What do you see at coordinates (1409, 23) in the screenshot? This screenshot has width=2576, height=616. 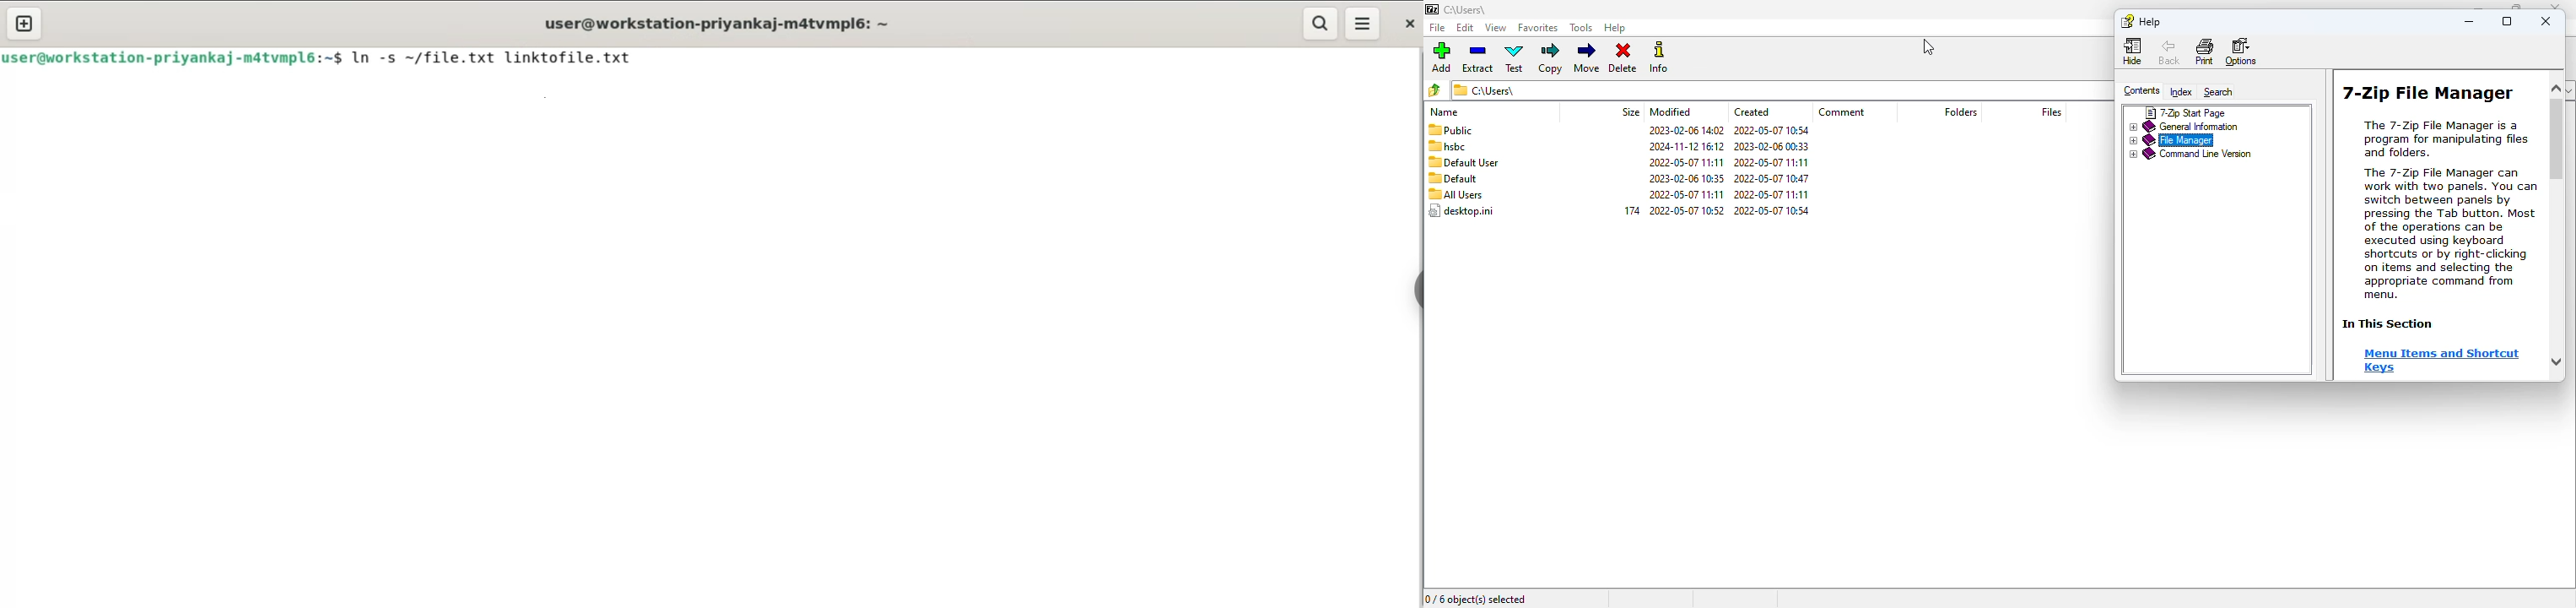 I see `close` at bounding box center [1409, 23].